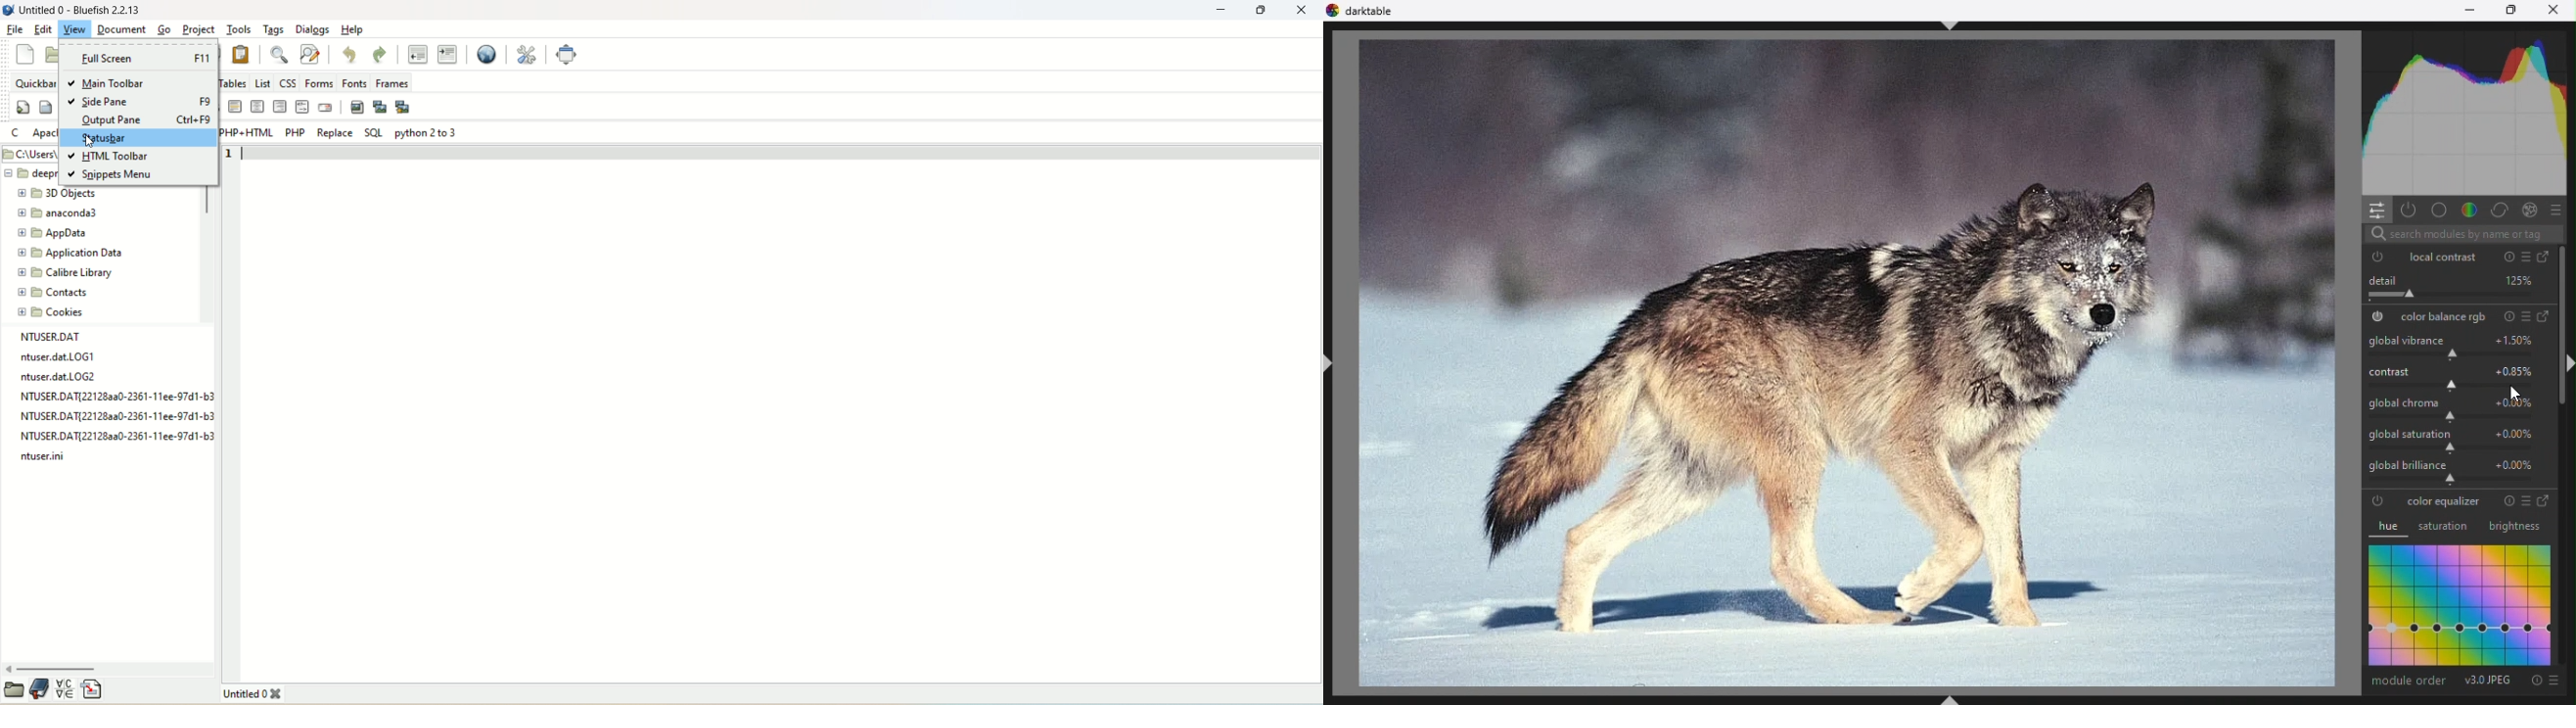 This screenshot has width=2576, height=728. Describe the element at coordinates (54, 234) in the screenshot. I see `appdata` at that location.